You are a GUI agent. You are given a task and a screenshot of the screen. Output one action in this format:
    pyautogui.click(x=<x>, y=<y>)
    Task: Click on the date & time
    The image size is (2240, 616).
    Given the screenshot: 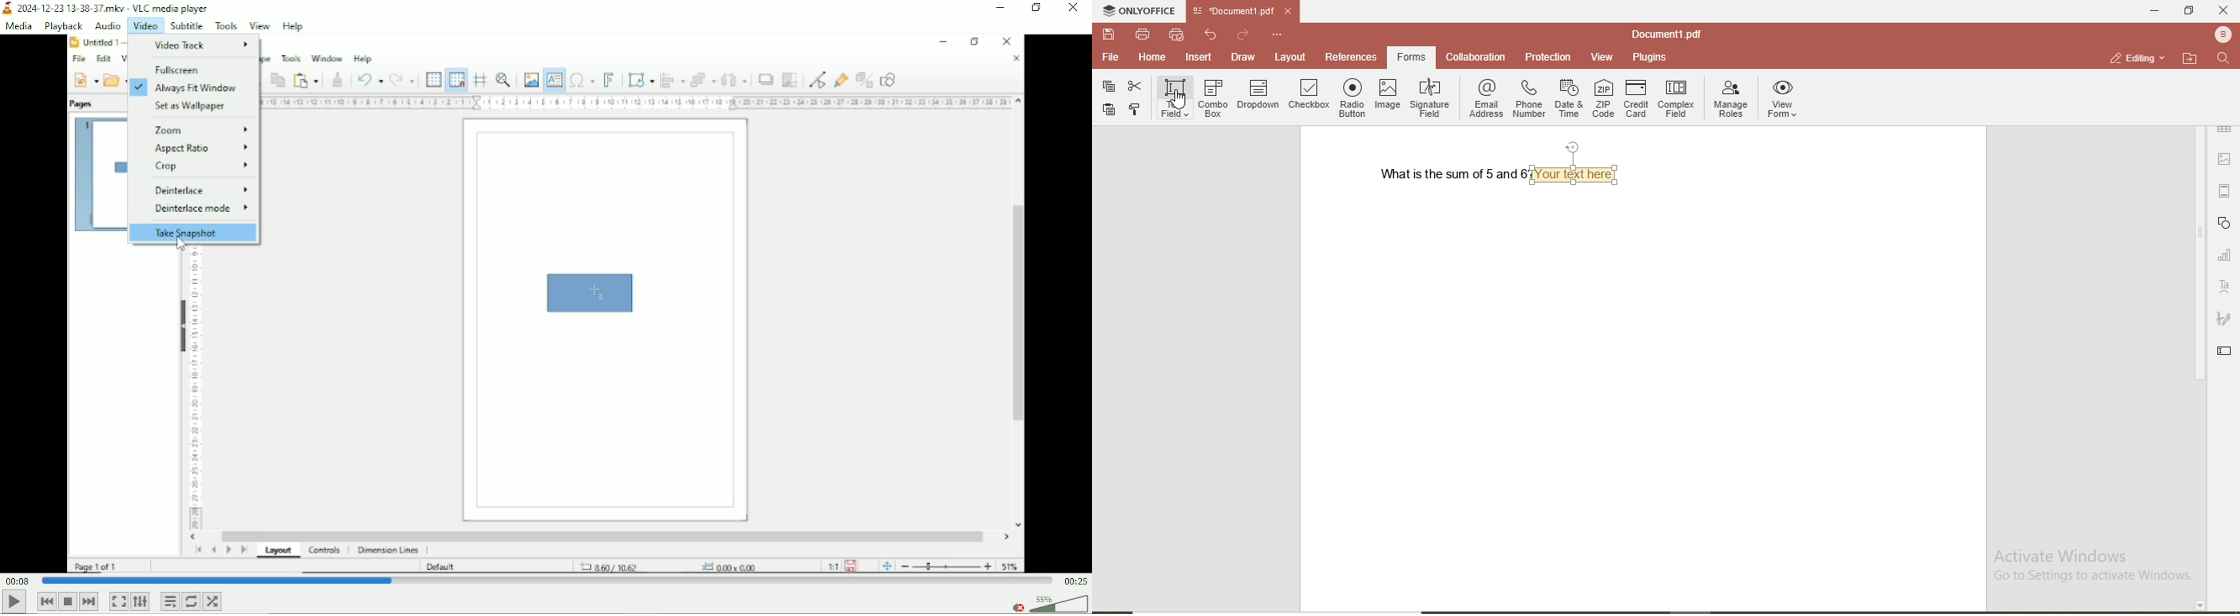 What is the action you would take?
    pyautogui.click(x=1569, y=98)
    